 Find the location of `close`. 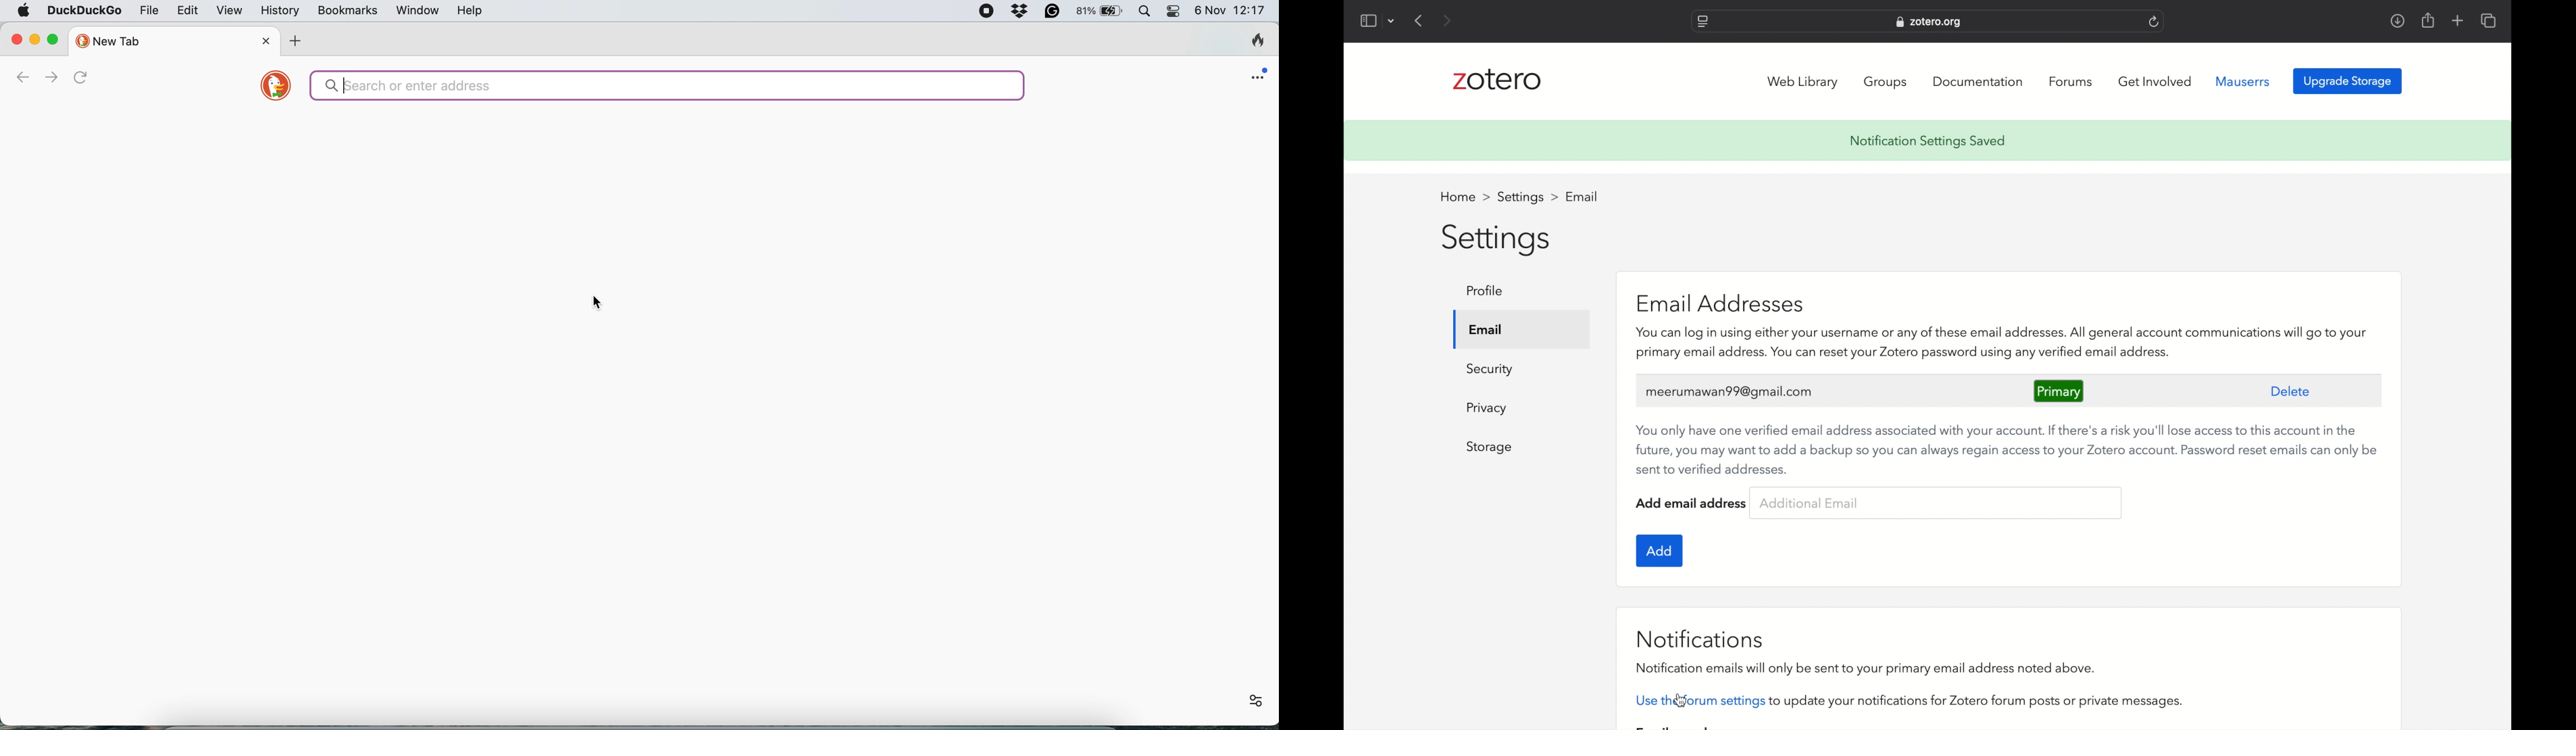

close is located at coordinates (13, 40).